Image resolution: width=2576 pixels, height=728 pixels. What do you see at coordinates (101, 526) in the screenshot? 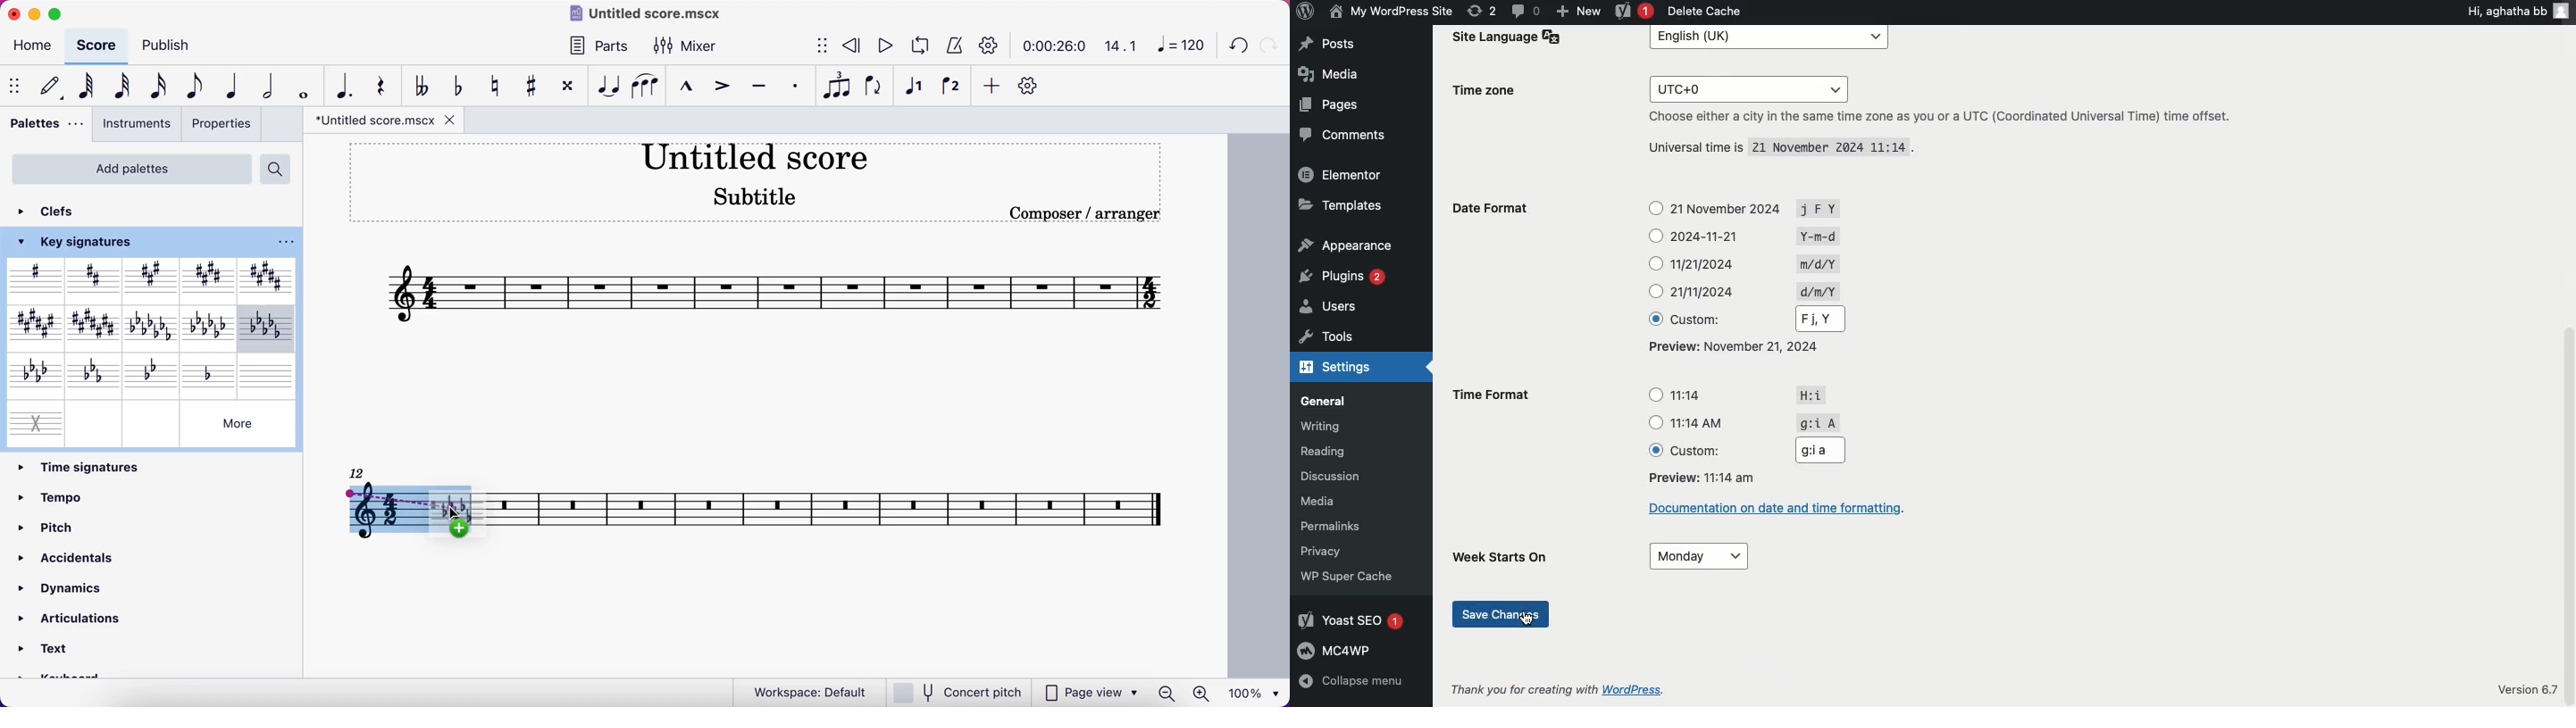
I see `pitch` at bounding box center [101, 526].